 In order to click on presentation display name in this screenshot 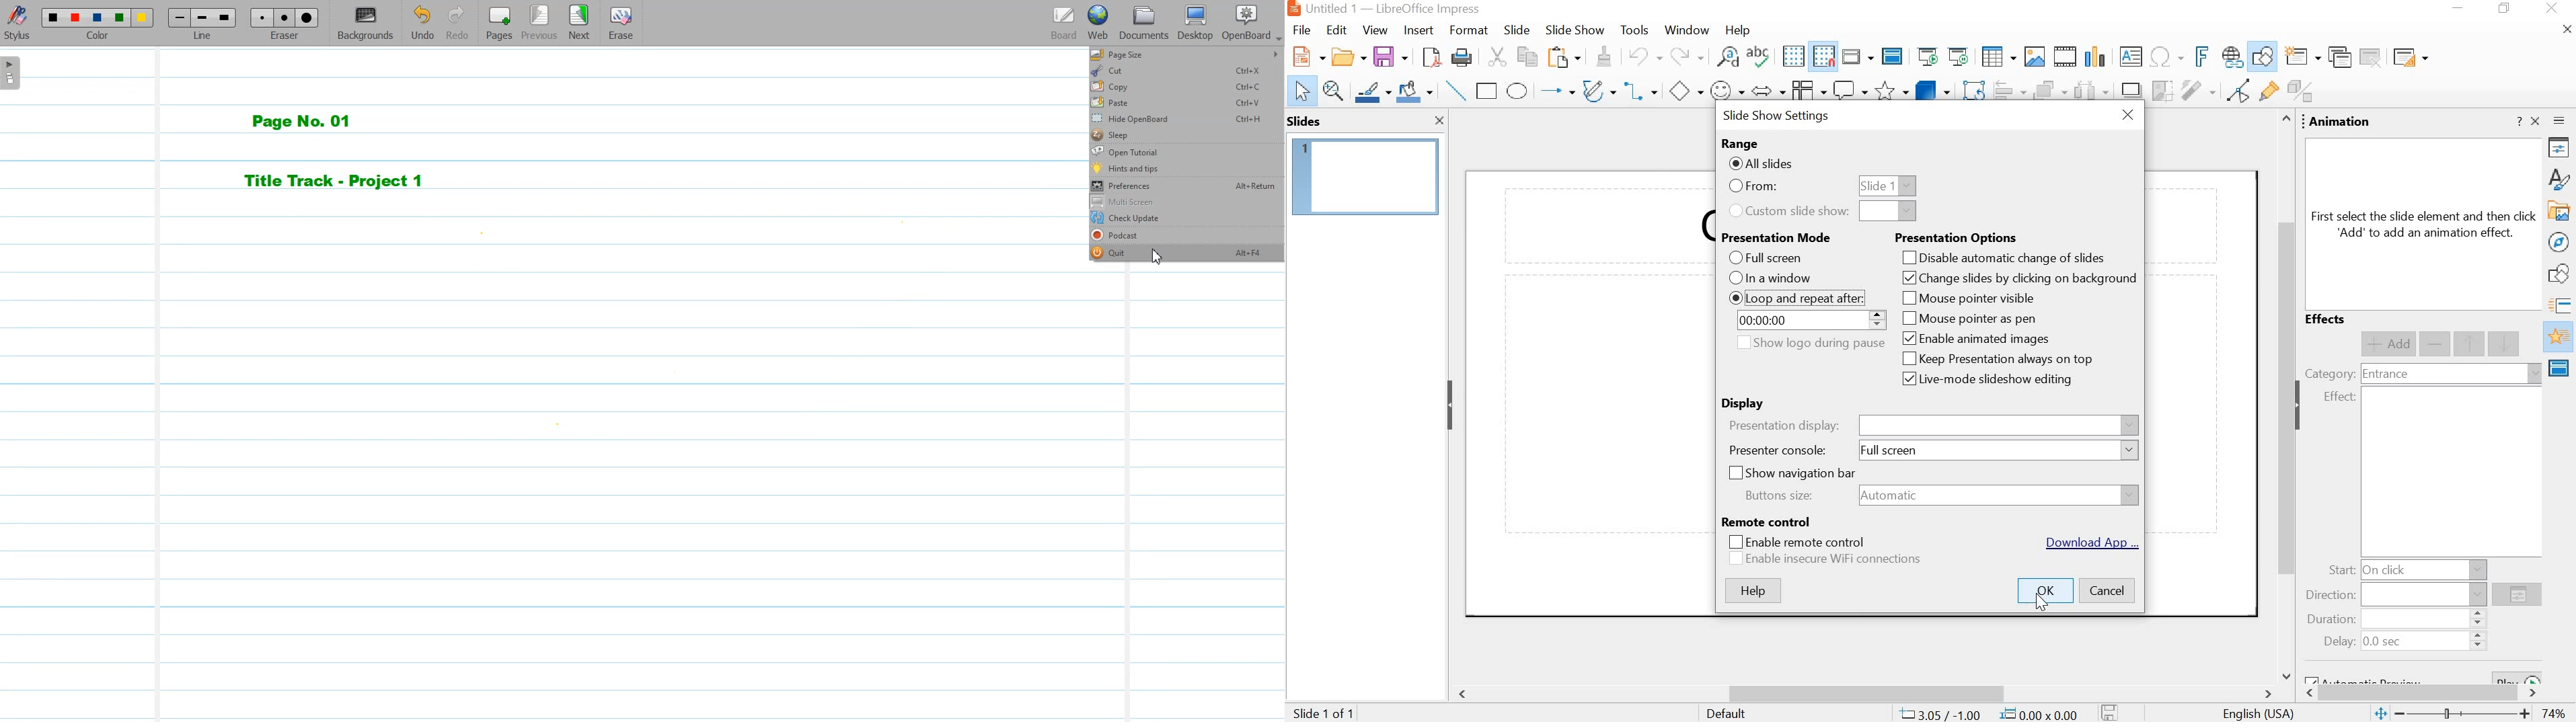, I will do `click(1998, 426)`.